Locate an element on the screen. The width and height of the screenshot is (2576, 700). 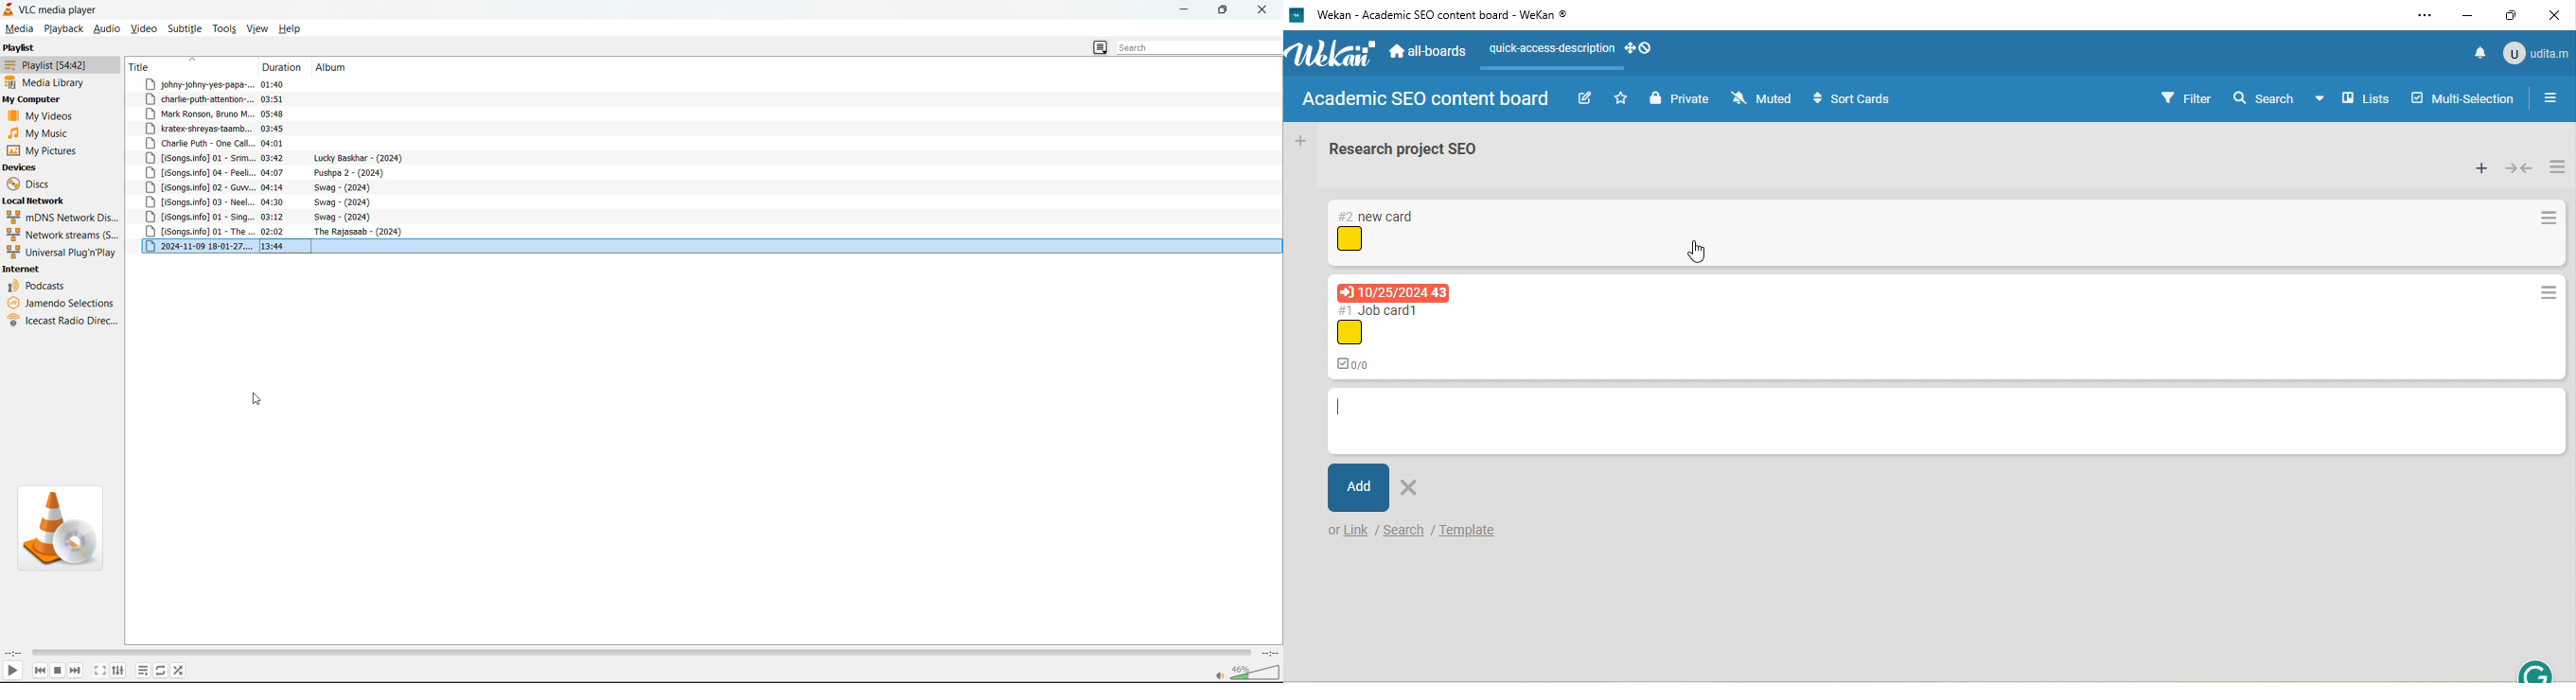
jamendo selections is located at coordinates (62, 305).